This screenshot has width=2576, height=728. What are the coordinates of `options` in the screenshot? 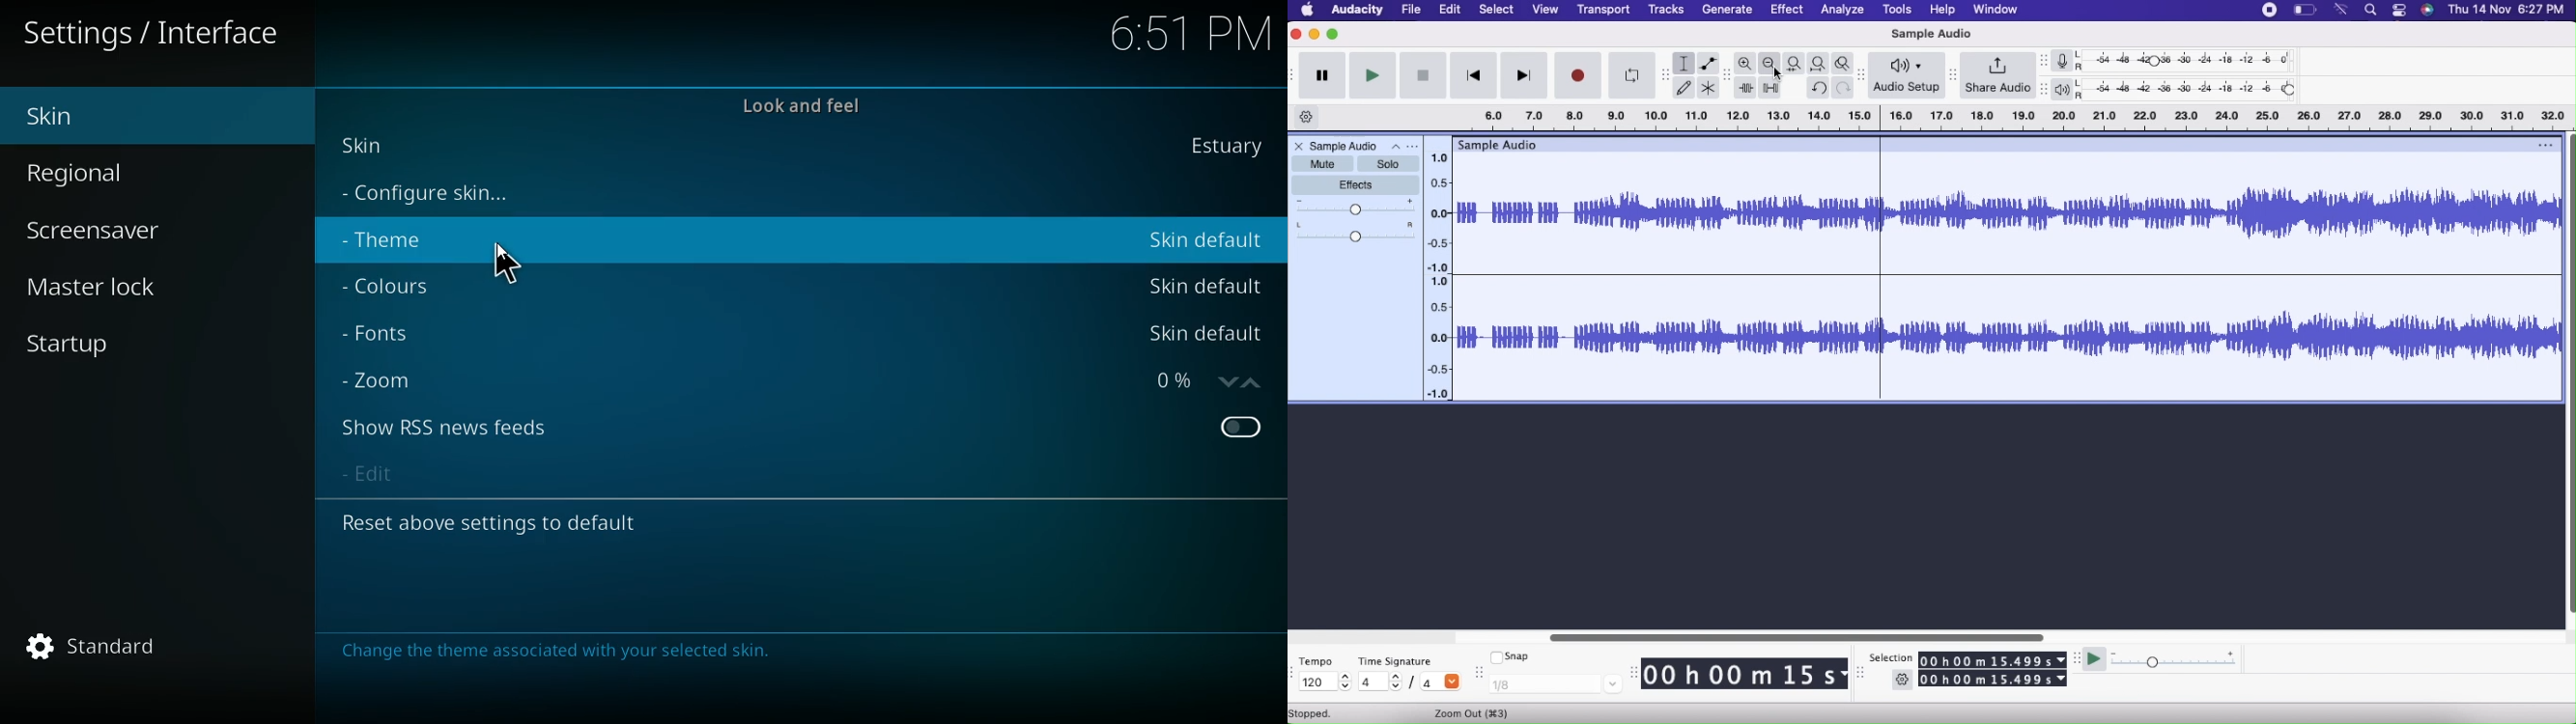 It's located at (2401, 14).